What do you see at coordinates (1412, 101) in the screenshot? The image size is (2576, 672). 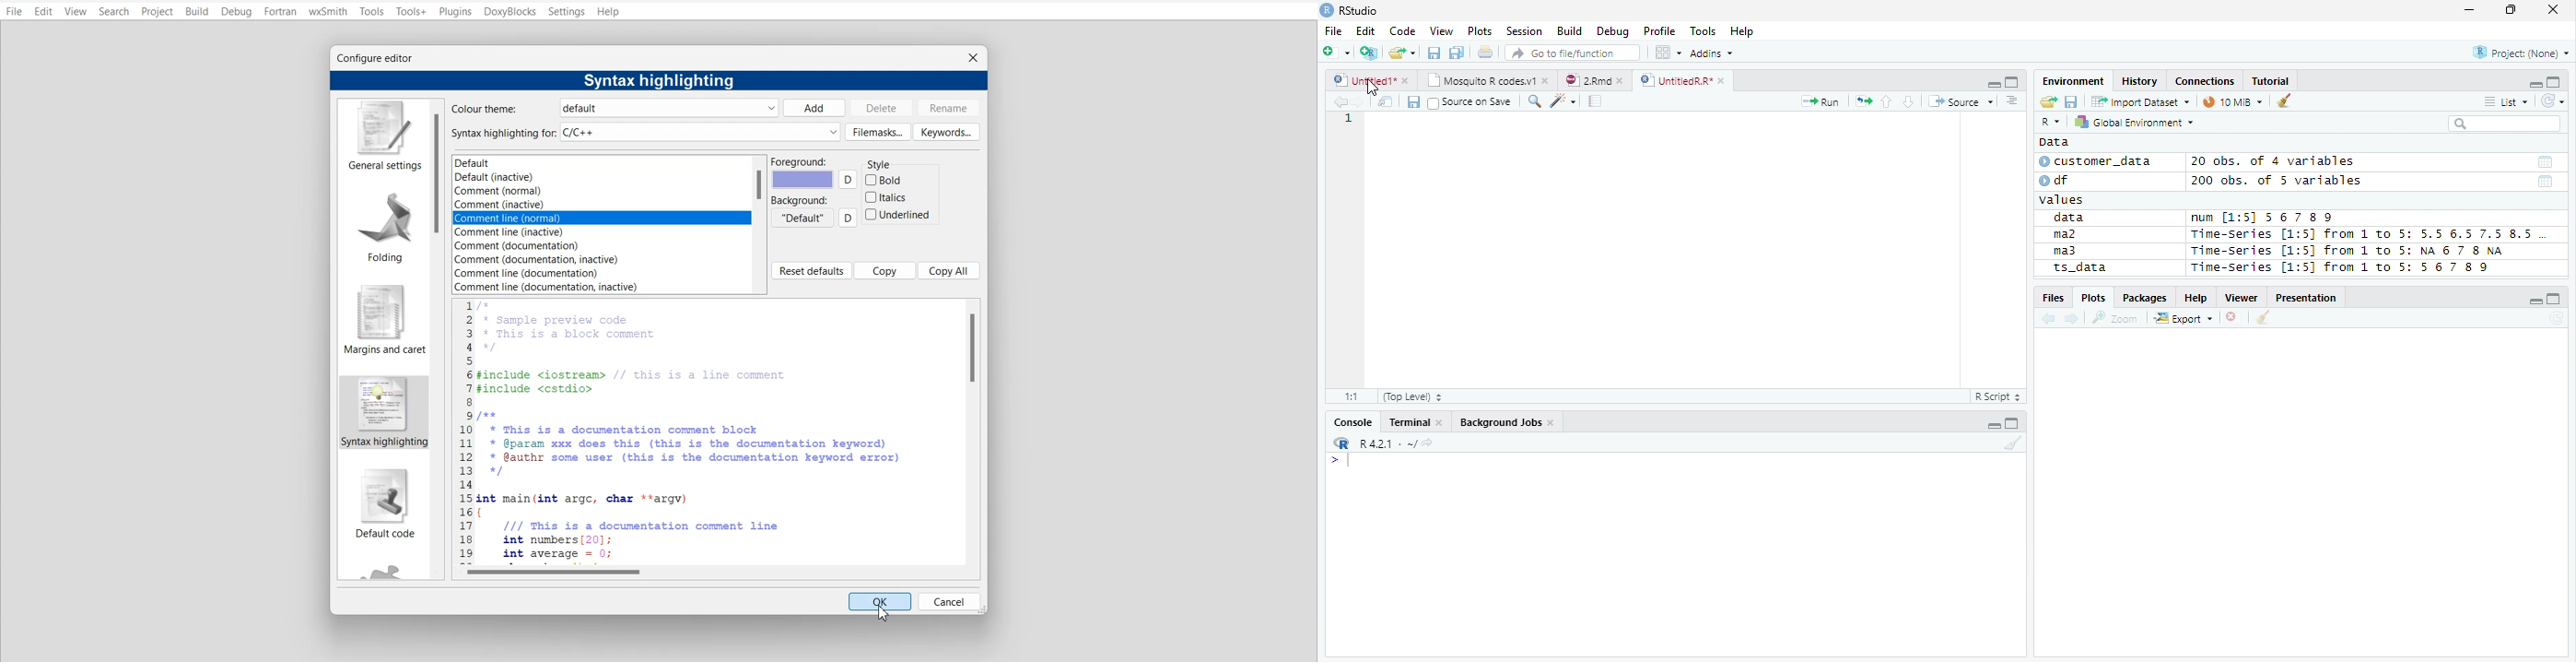 I see `Save` at bounding box center [1412, 101].